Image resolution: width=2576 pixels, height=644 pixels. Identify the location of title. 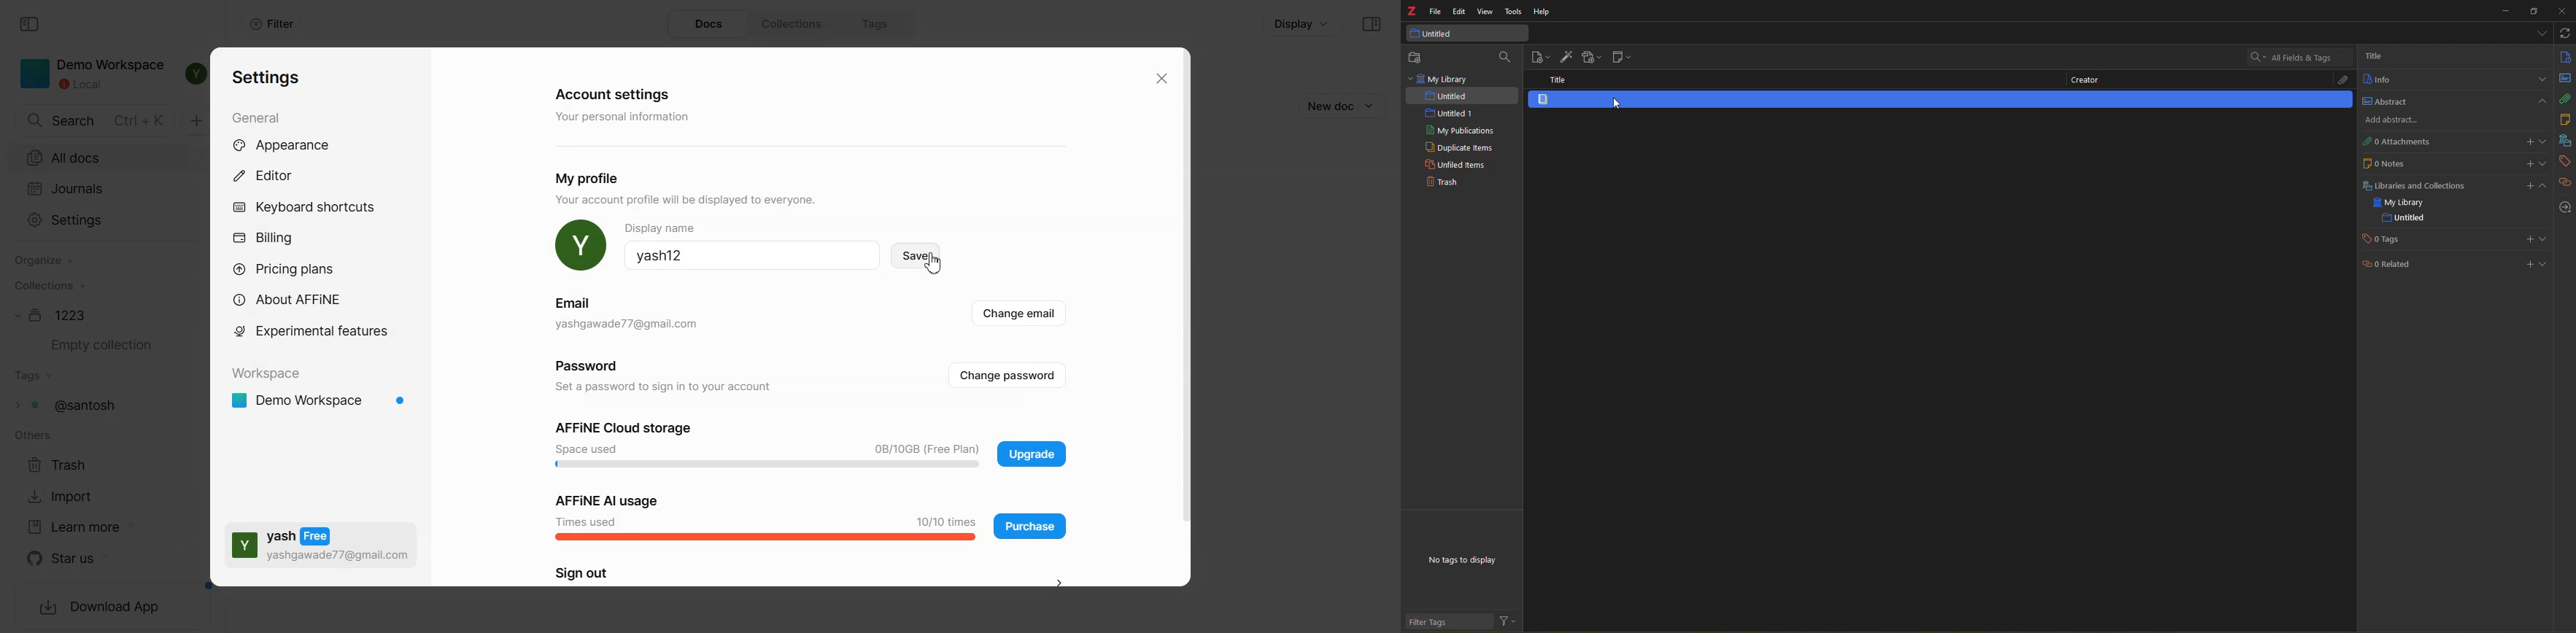
(2373, 55).